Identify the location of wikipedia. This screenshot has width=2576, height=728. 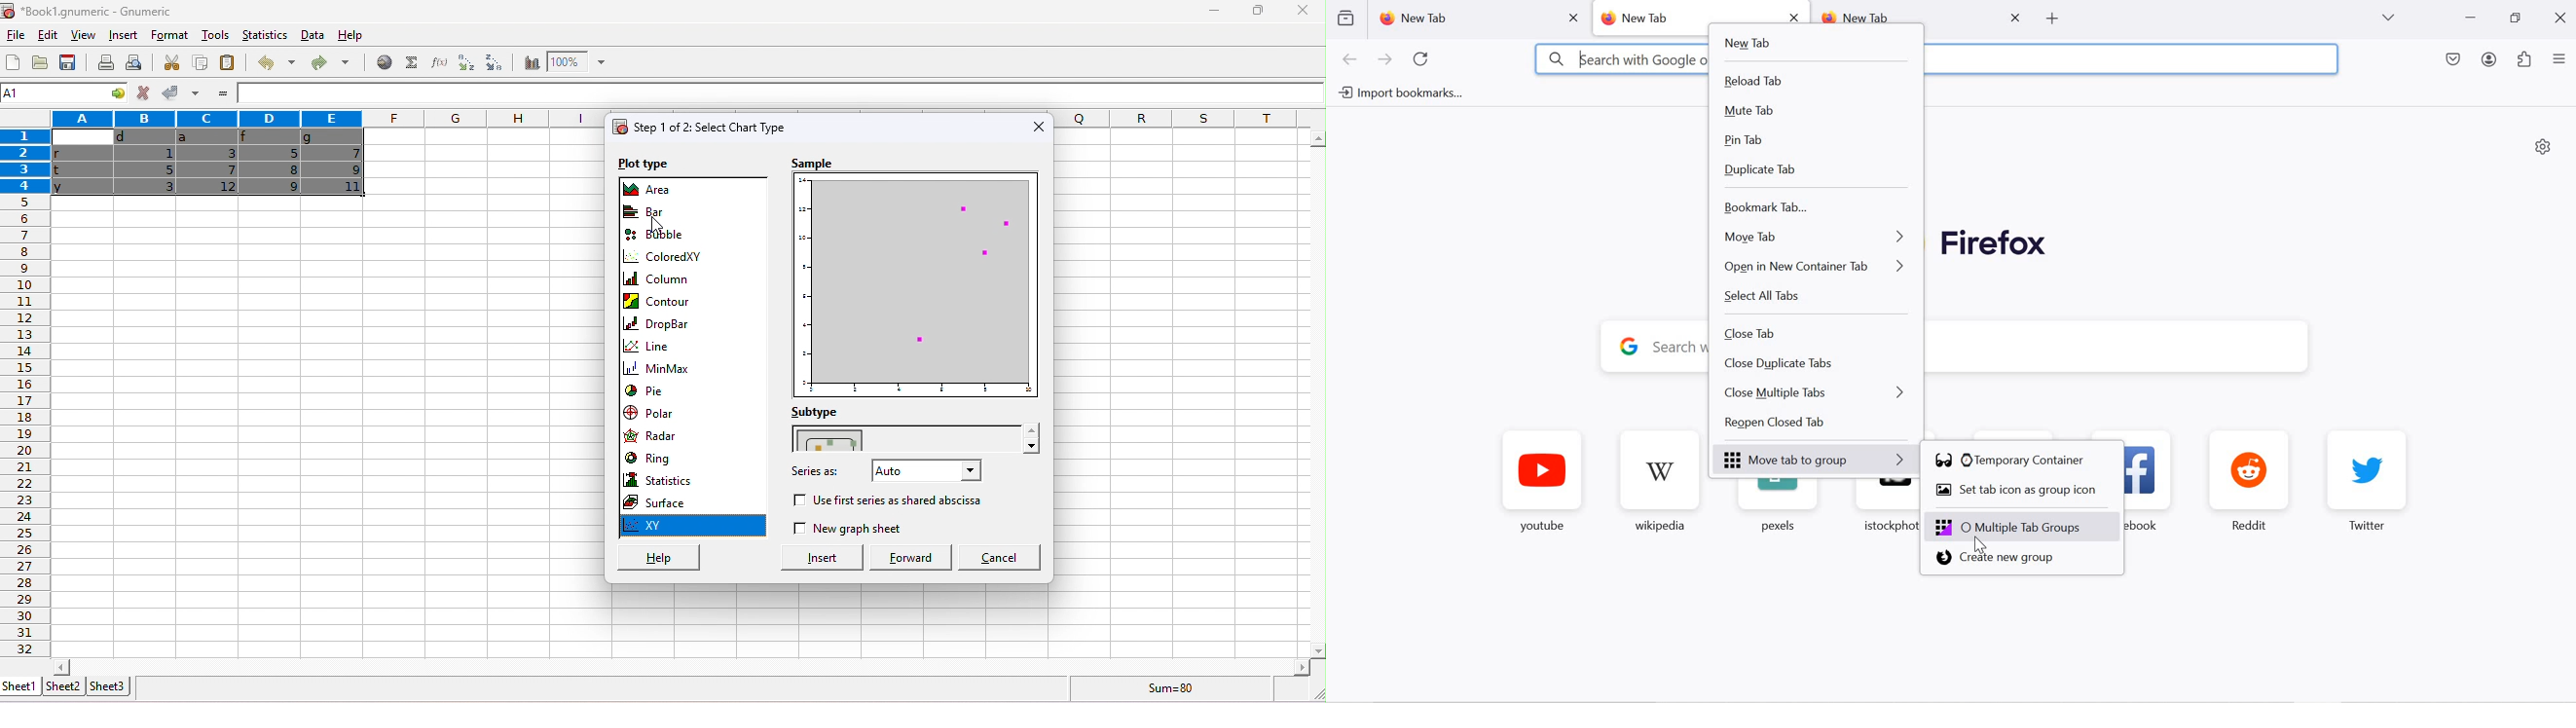
(1661, 482).